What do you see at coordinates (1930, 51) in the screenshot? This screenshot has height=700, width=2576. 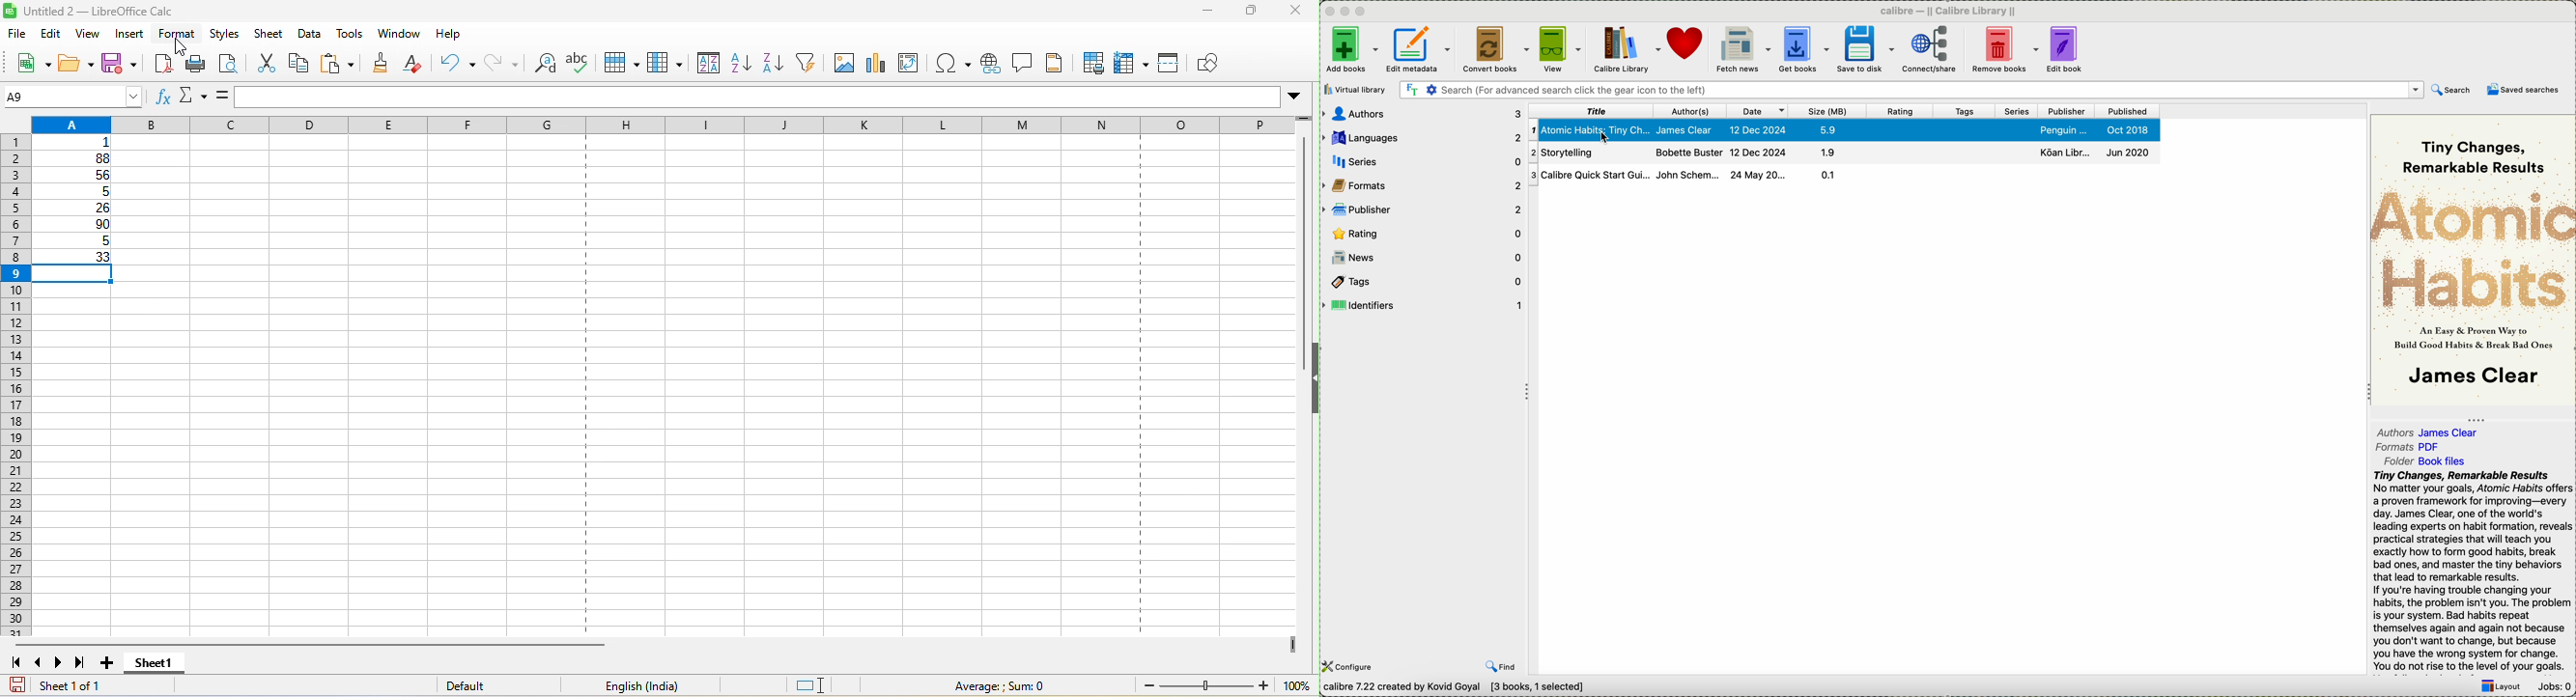 I see `connect/share` at bounding box center [1930, 51].